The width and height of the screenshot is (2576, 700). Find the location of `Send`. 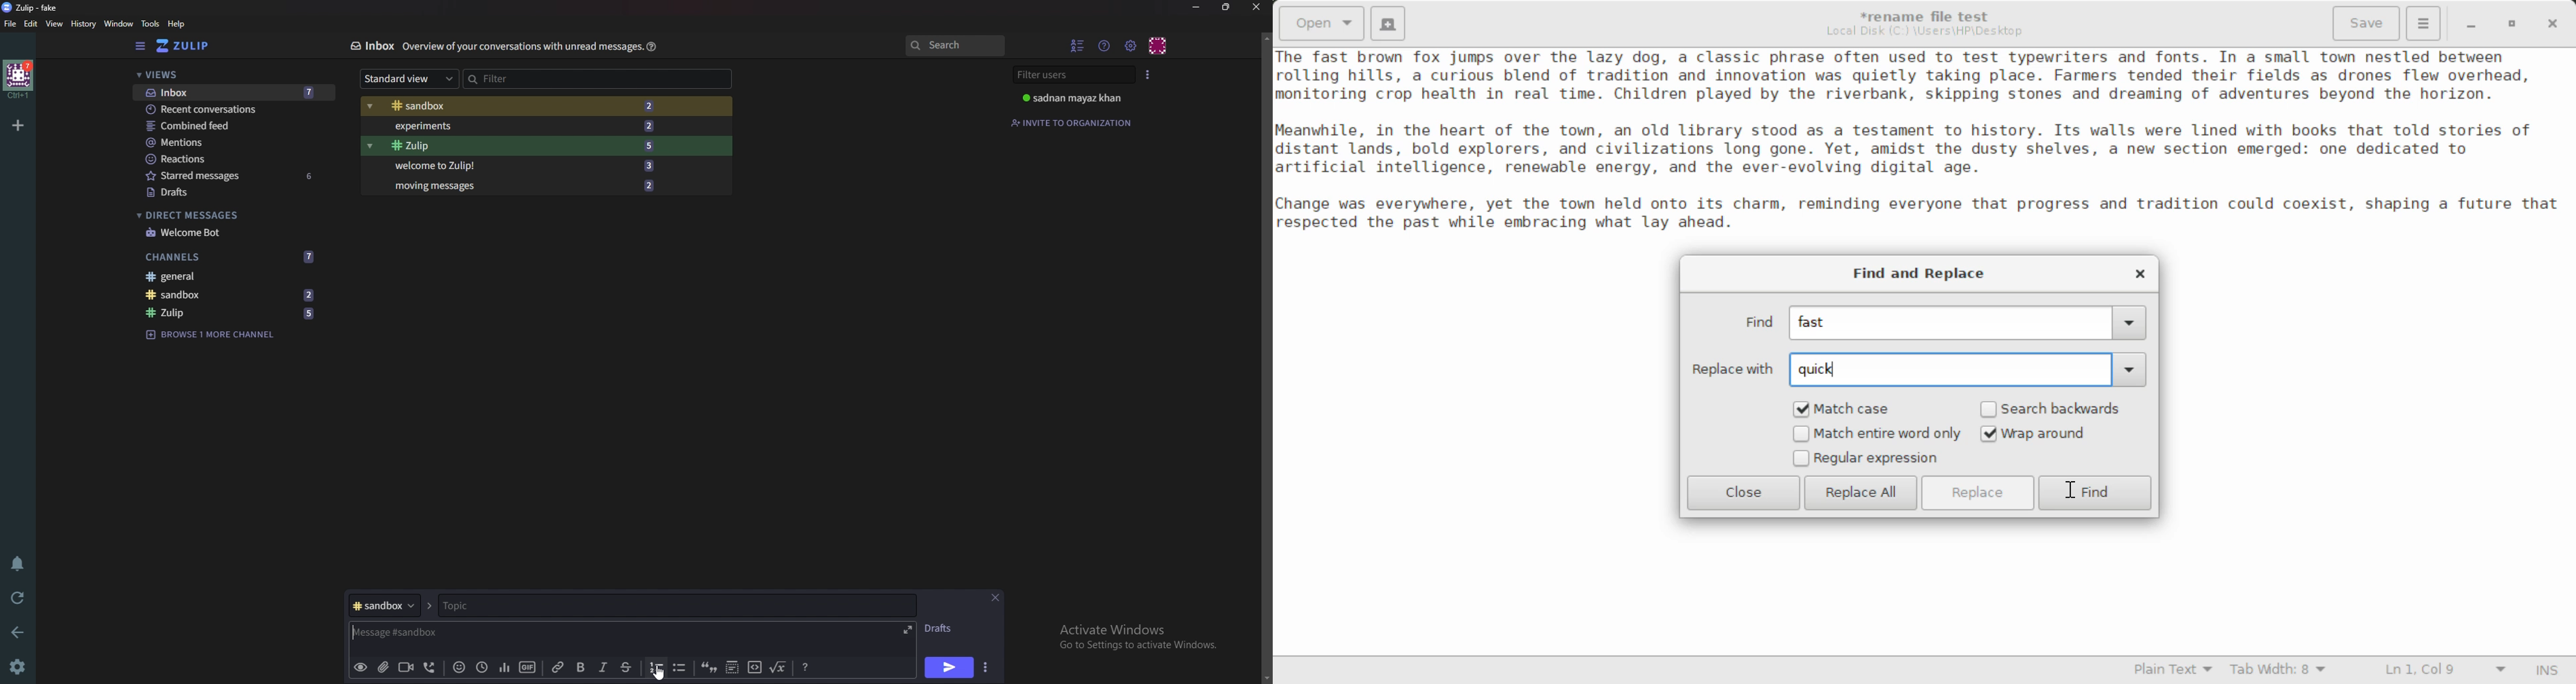

Send is located at coordinates (949, 667).